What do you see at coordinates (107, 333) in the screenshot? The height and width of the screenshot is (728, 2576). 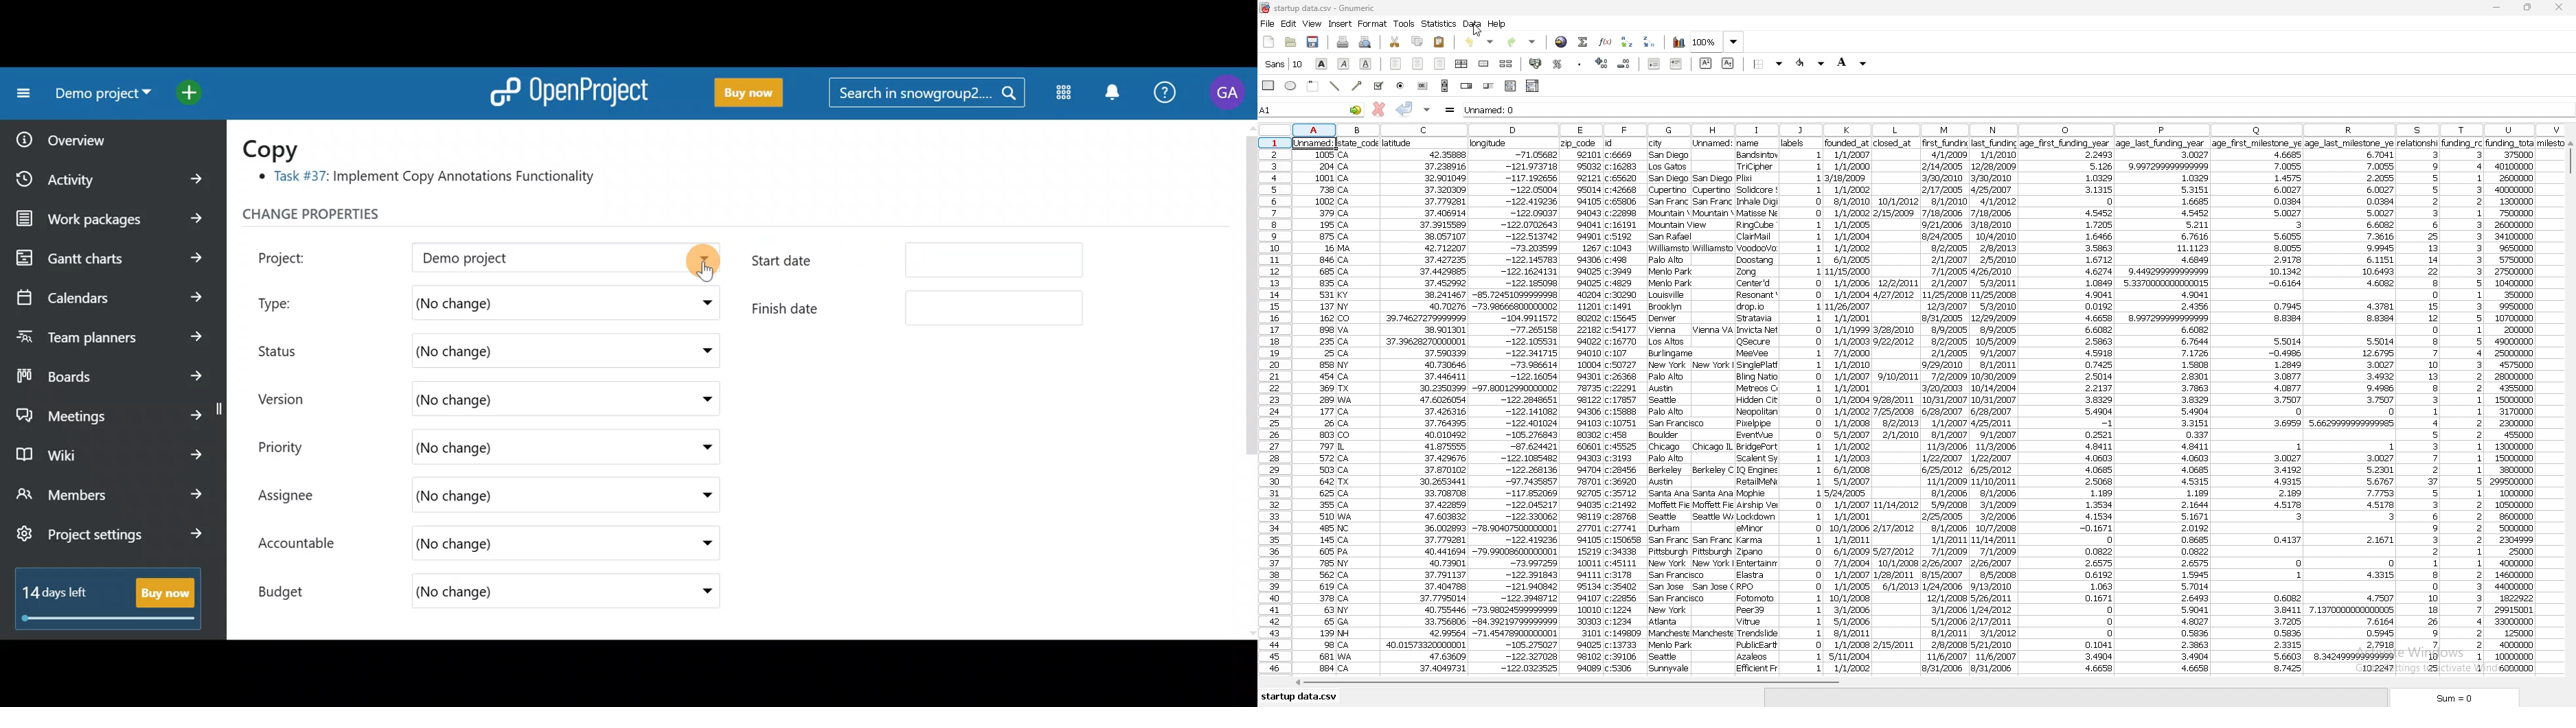 I see `Team planners` at bounding box center [107, 333].